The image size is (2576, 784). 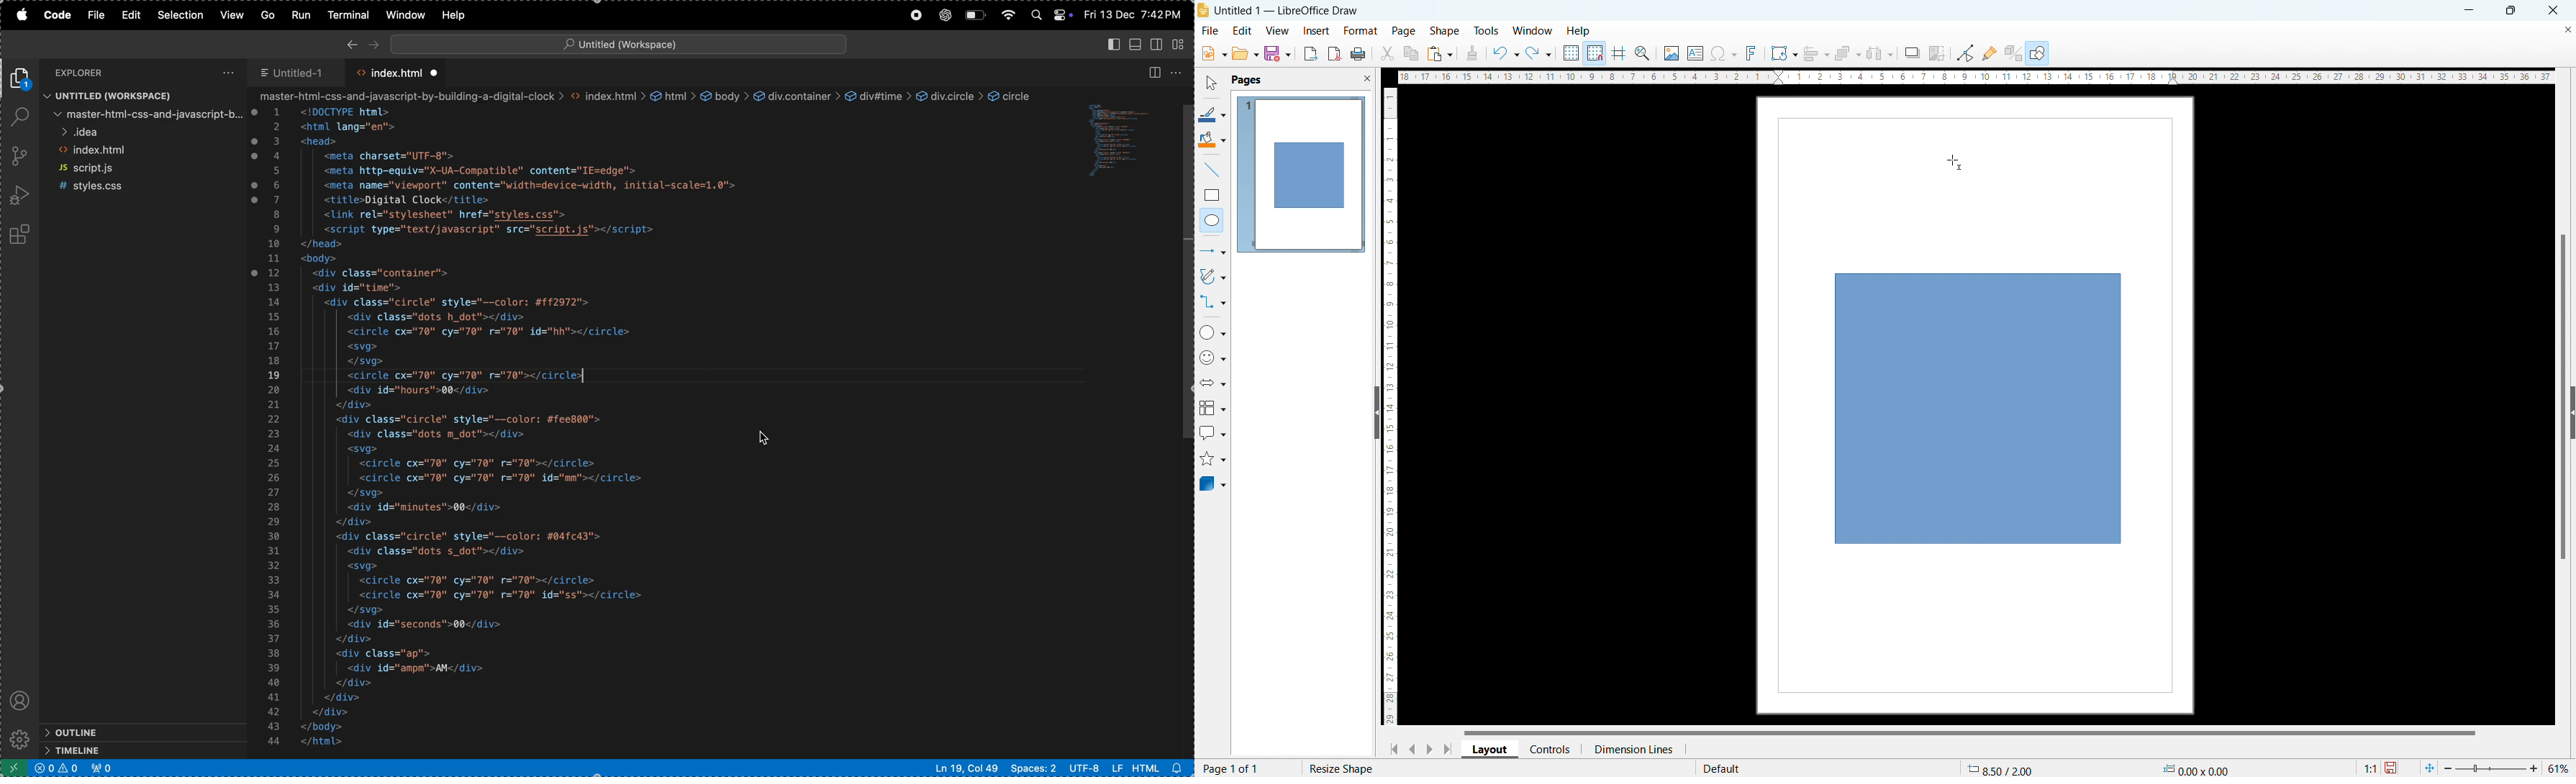 What do you see at coordinates (2450, 767) in the screenshot?
I see `zoom i=out` at bounding box center [2450, 767].